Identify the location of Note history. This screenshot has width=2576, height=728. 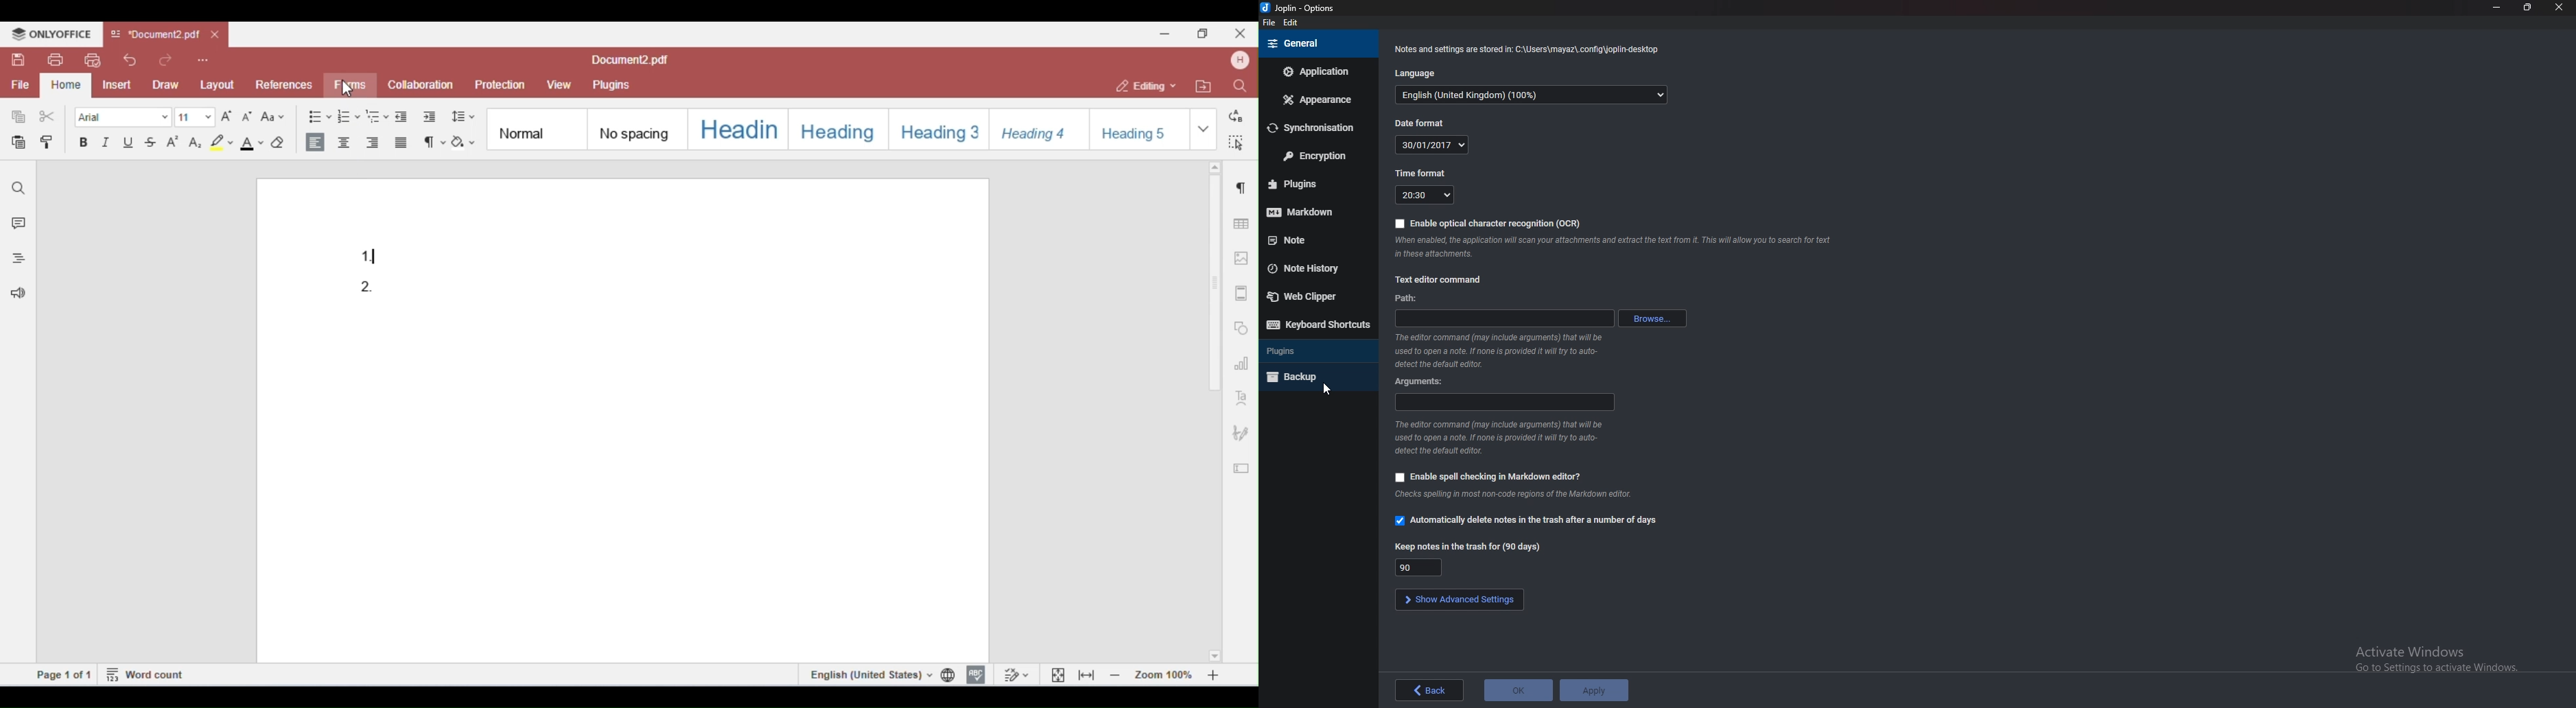
(1315, 268).